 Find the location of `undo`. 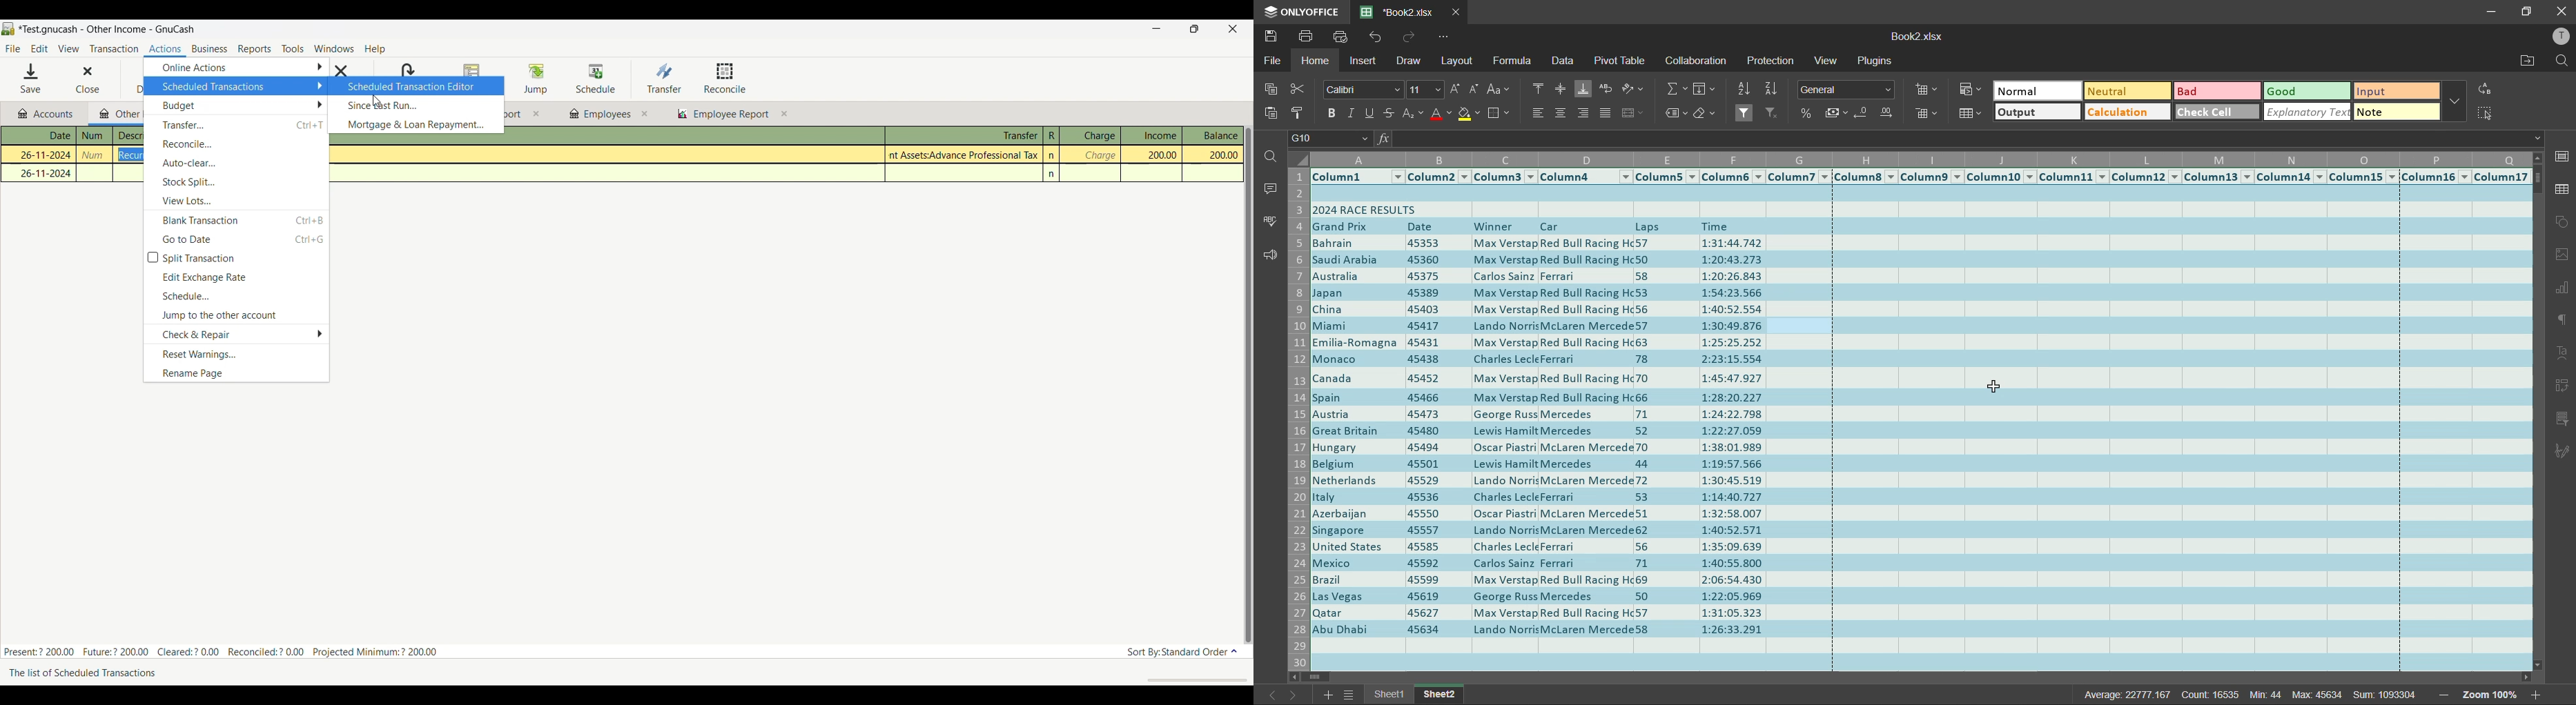

undo is located at coordinates (1374, 39).